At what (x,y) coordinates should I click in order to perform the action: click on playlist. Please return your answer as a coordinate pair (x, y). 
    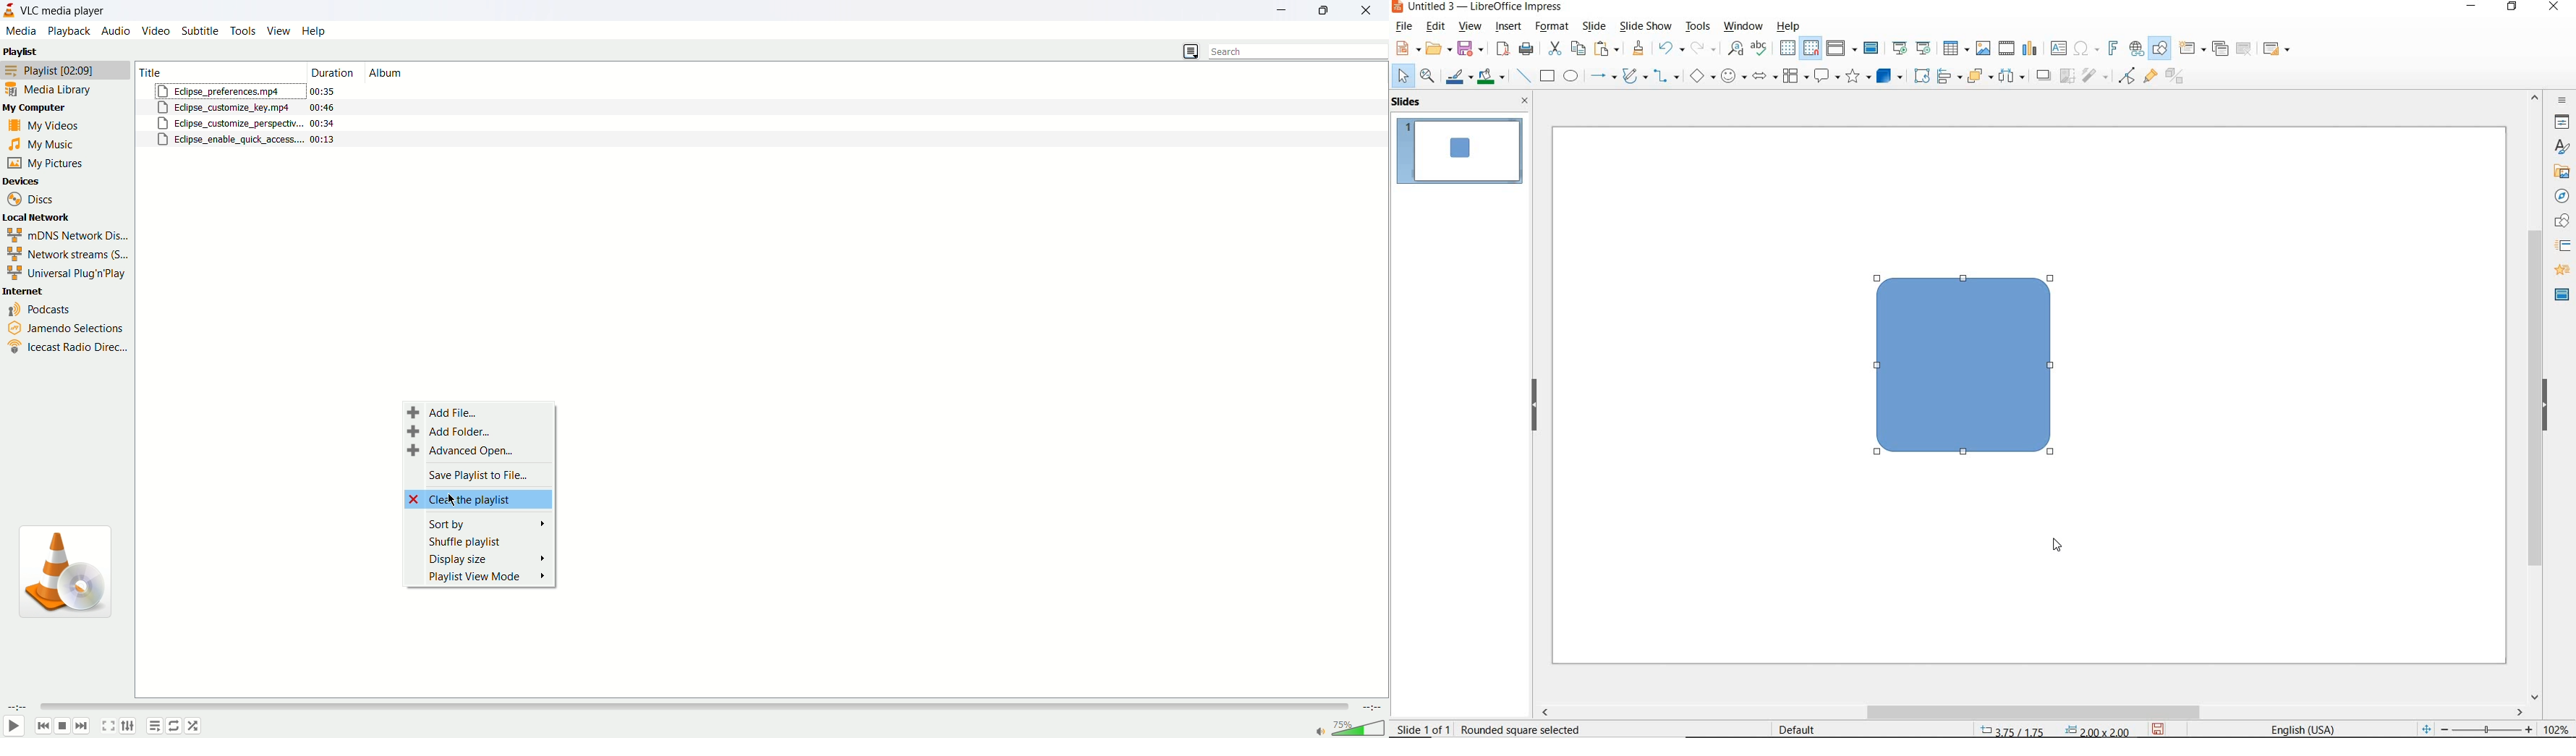
    Looking at the image, I should click on (67, 70).